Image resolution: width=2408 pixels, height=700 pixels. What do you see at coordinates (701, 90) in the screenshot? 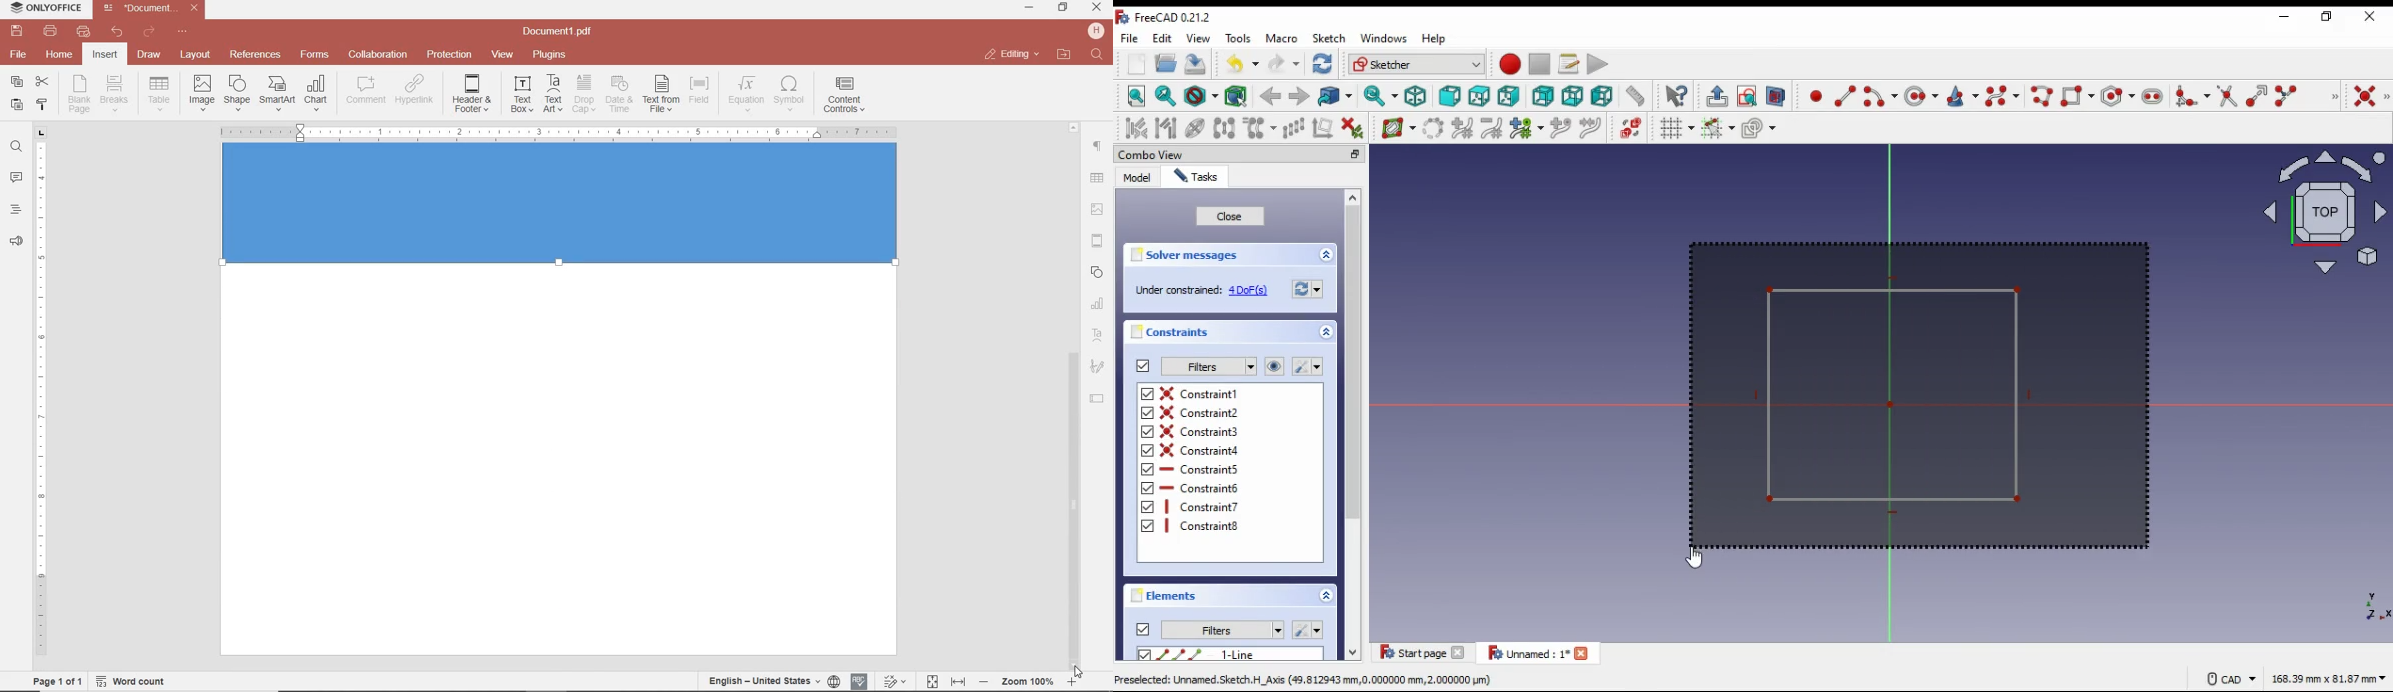
I see `INSERT FIELD` at bounding box center [701, 90].